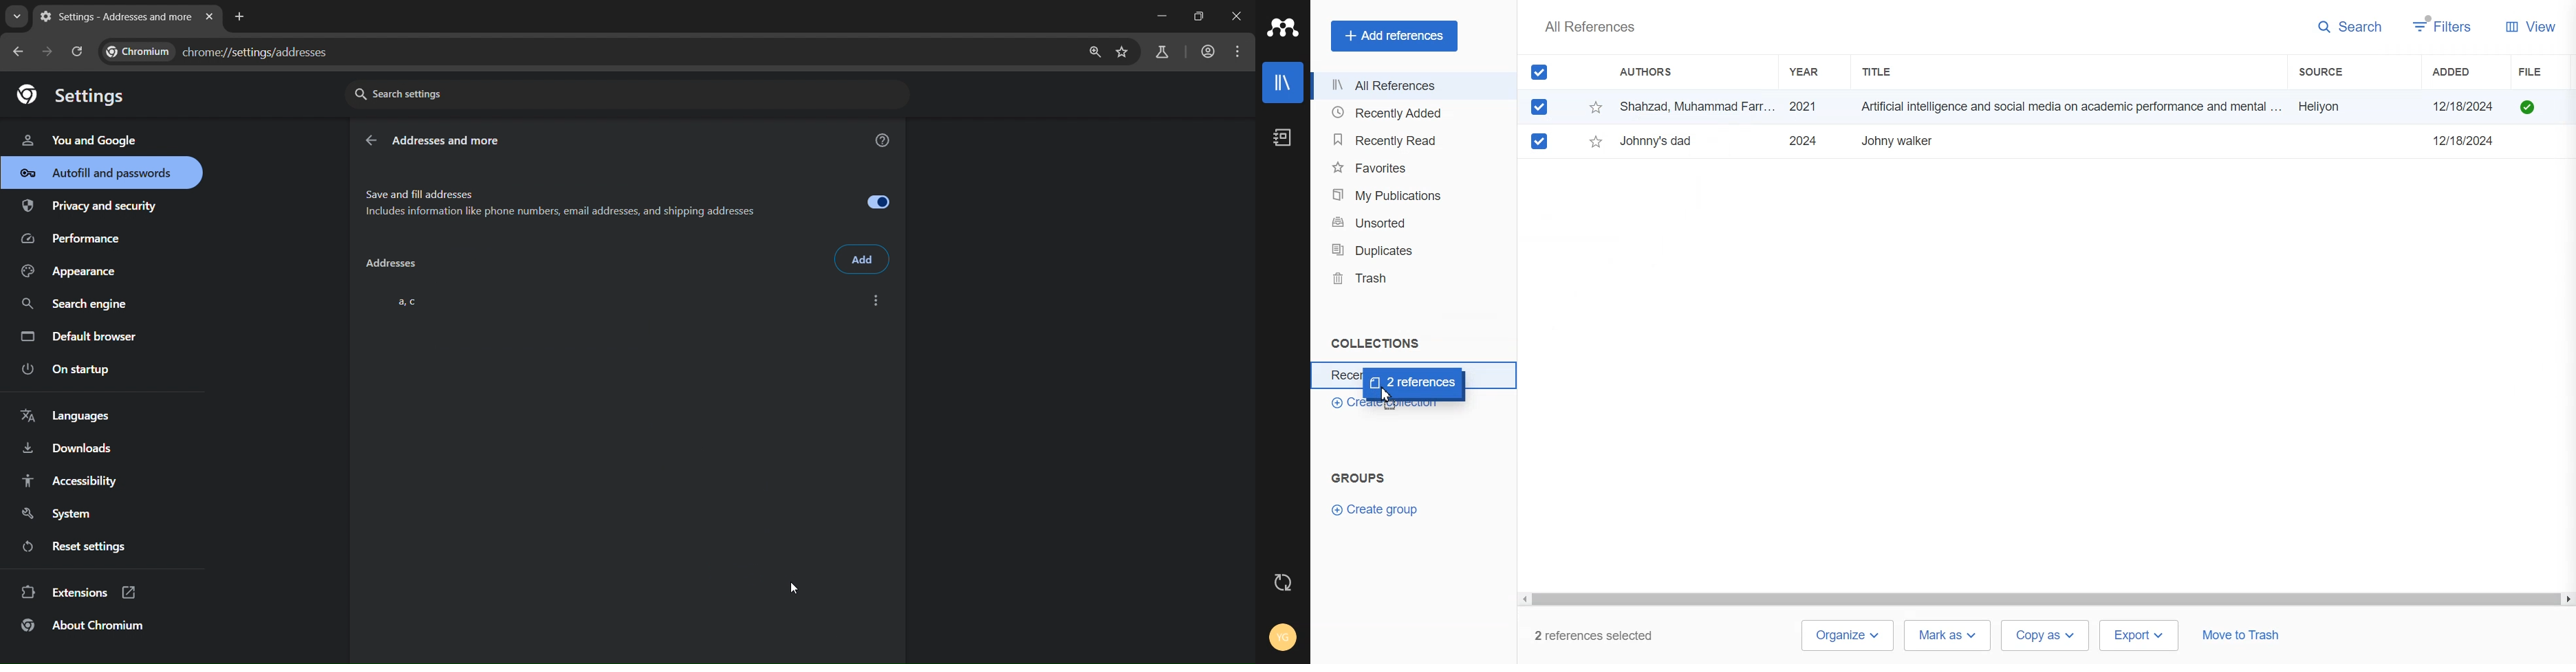 The height and width of the screenshot is (672, 2576). Describe the element at coordinates (1596, 142) in the screenshot. I see `star` at that location.